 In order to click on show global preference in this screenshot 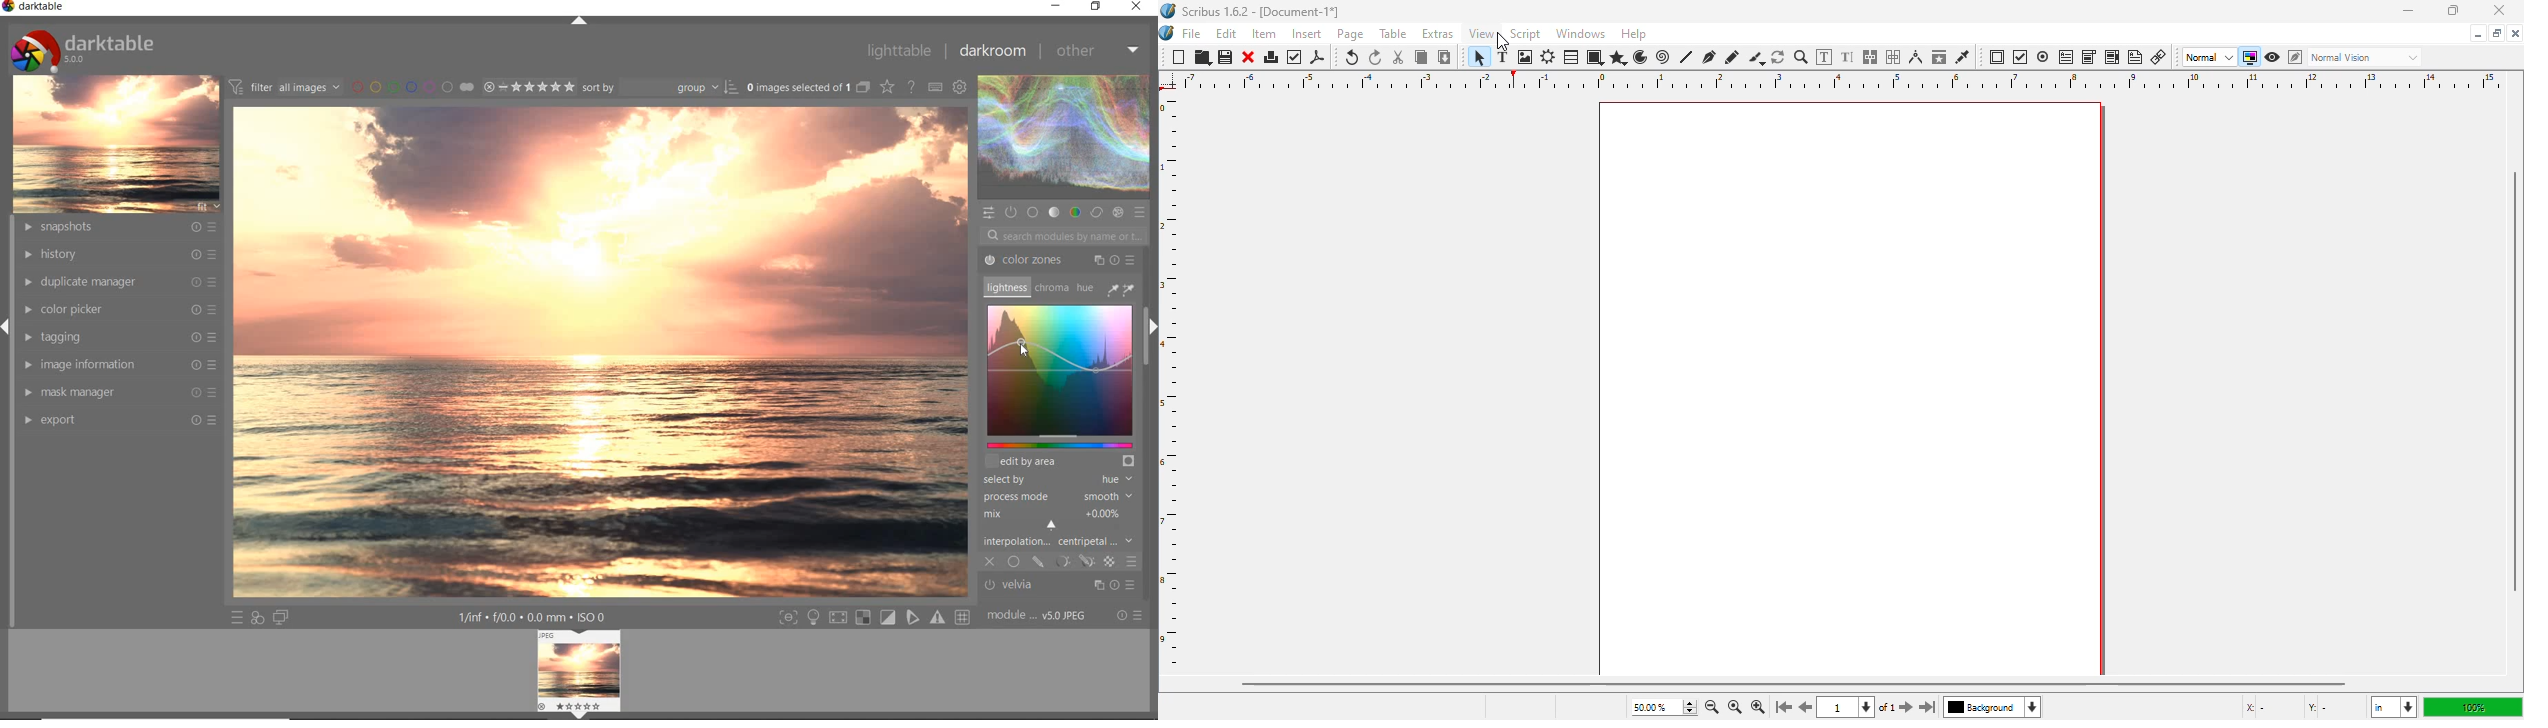, I will do `click(961, 86)`.